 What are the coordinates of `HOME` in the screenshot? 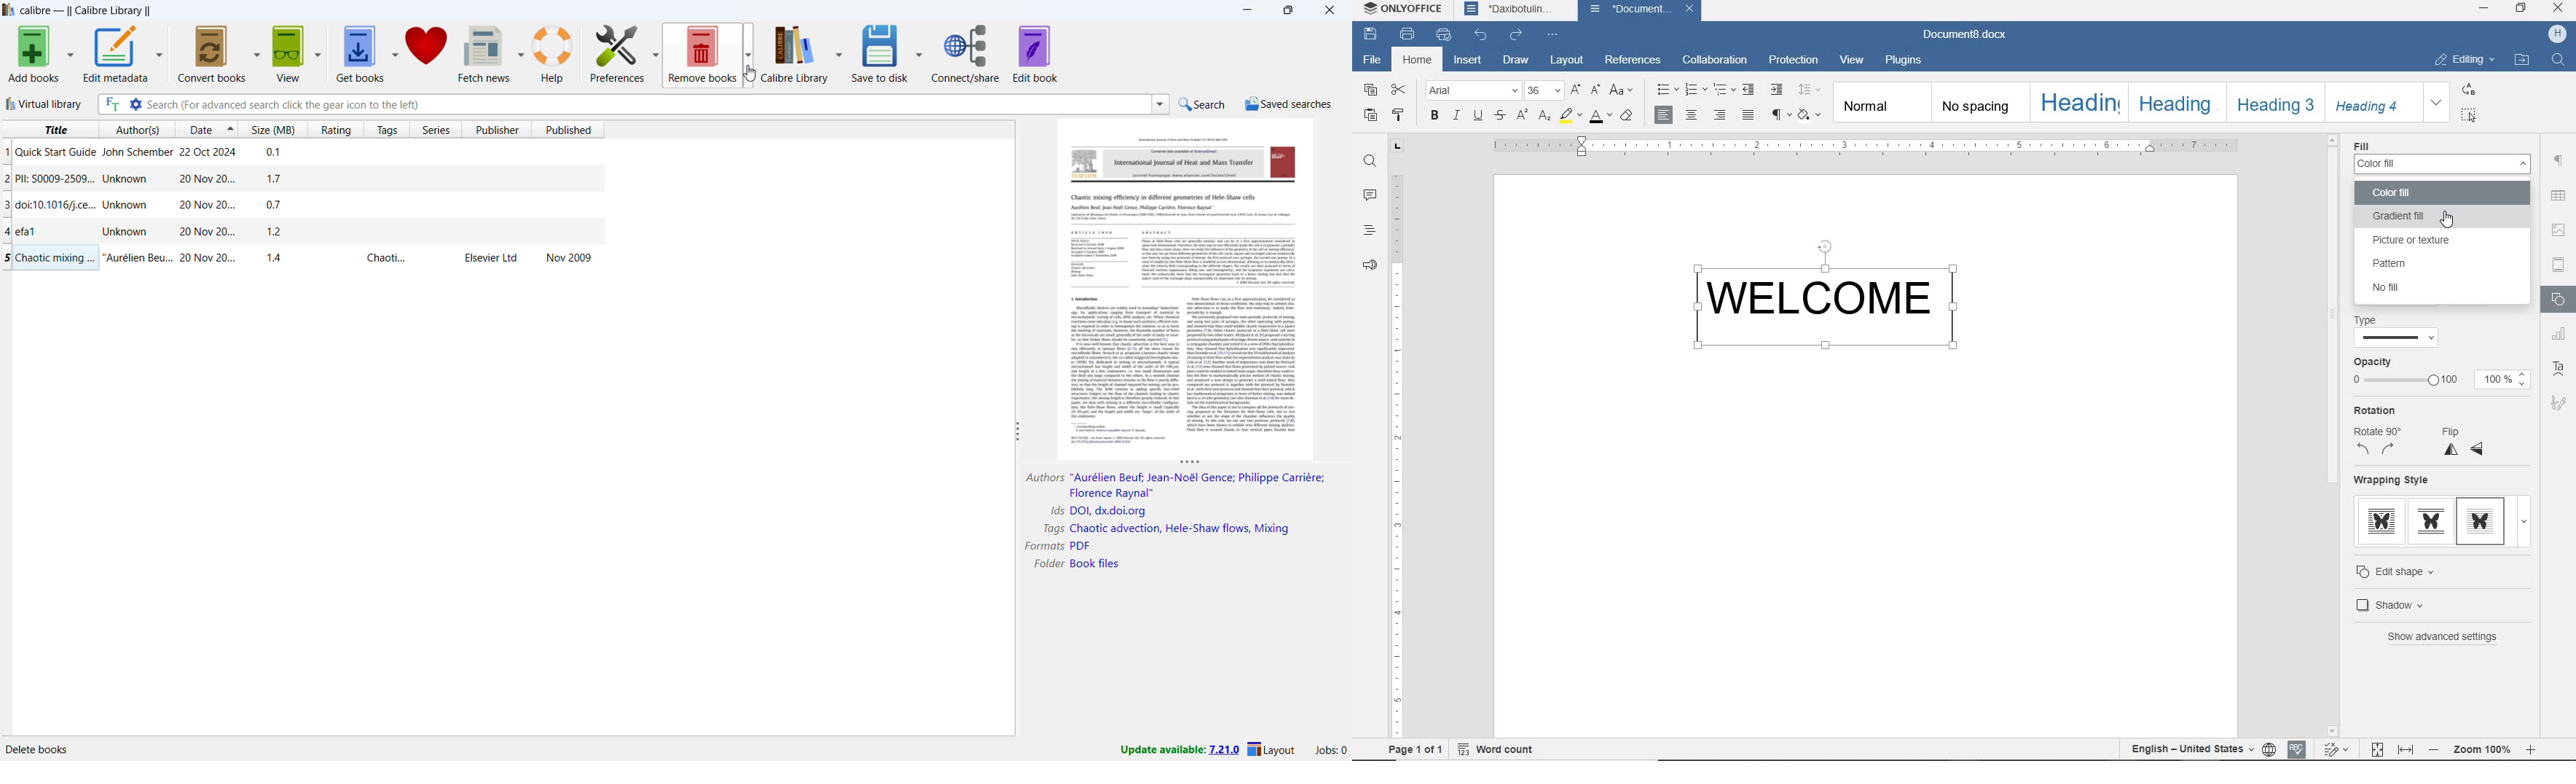 It's located at (1418, 61).